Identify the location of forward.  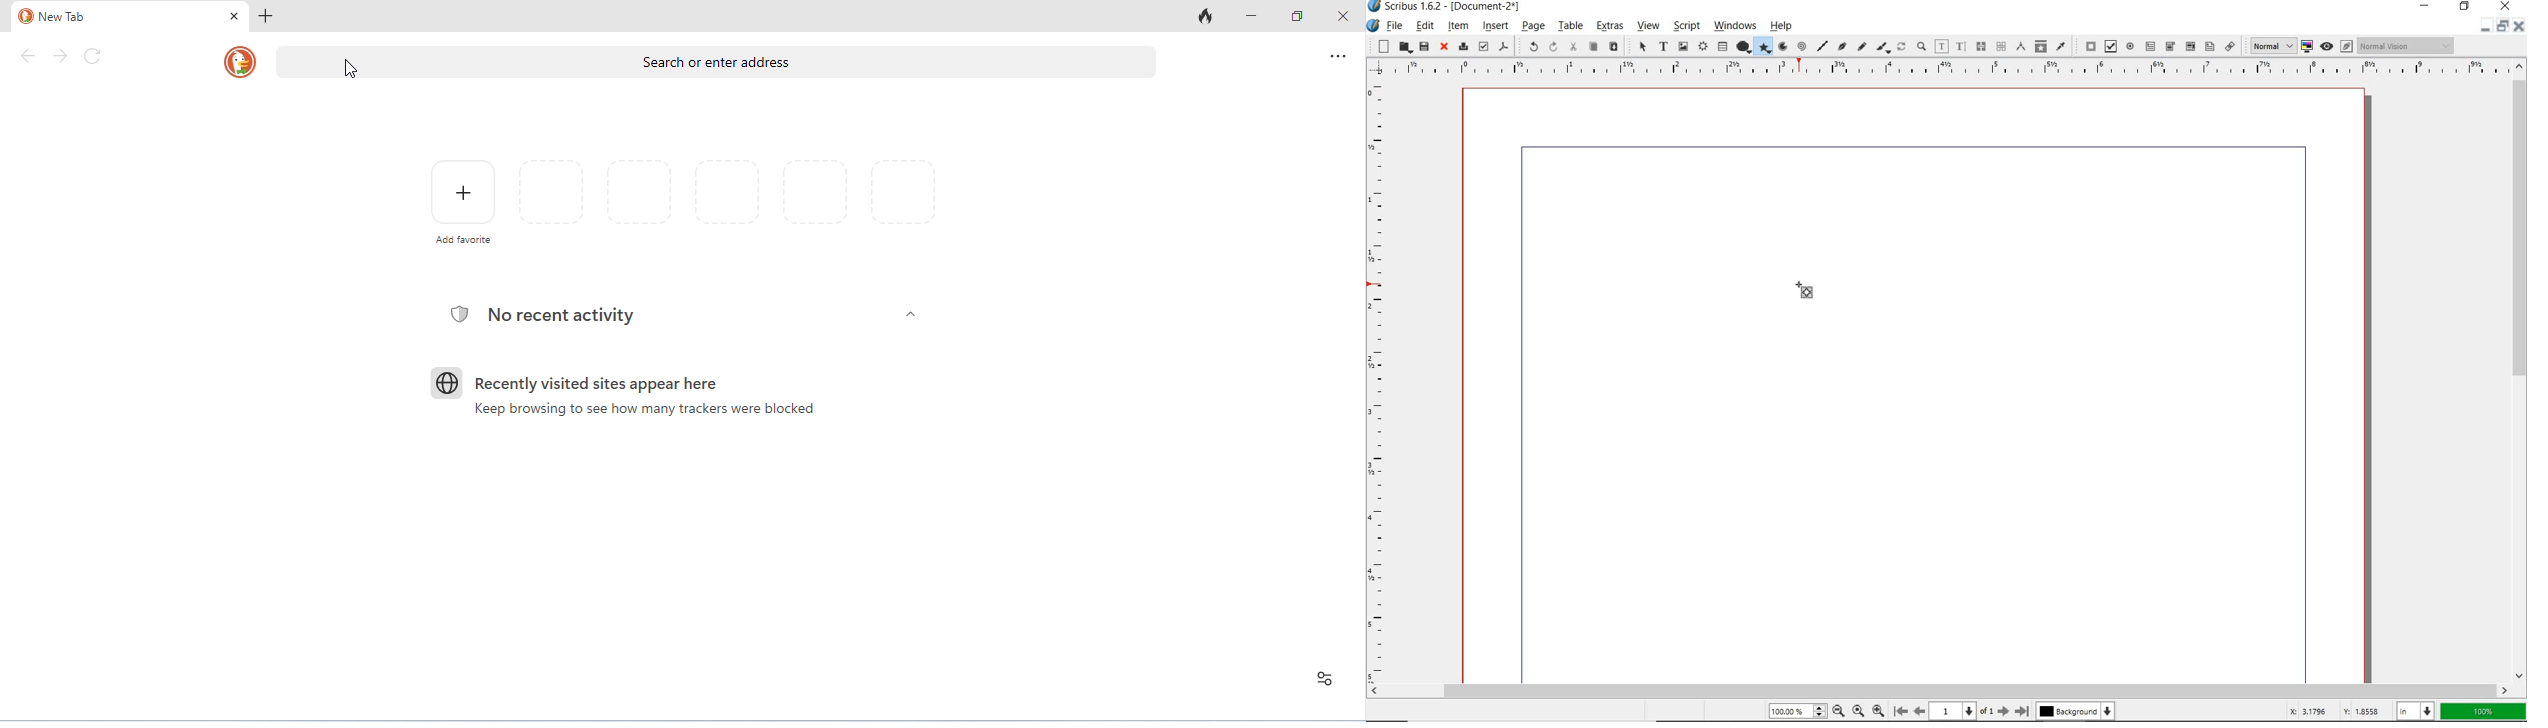
(60, 56).